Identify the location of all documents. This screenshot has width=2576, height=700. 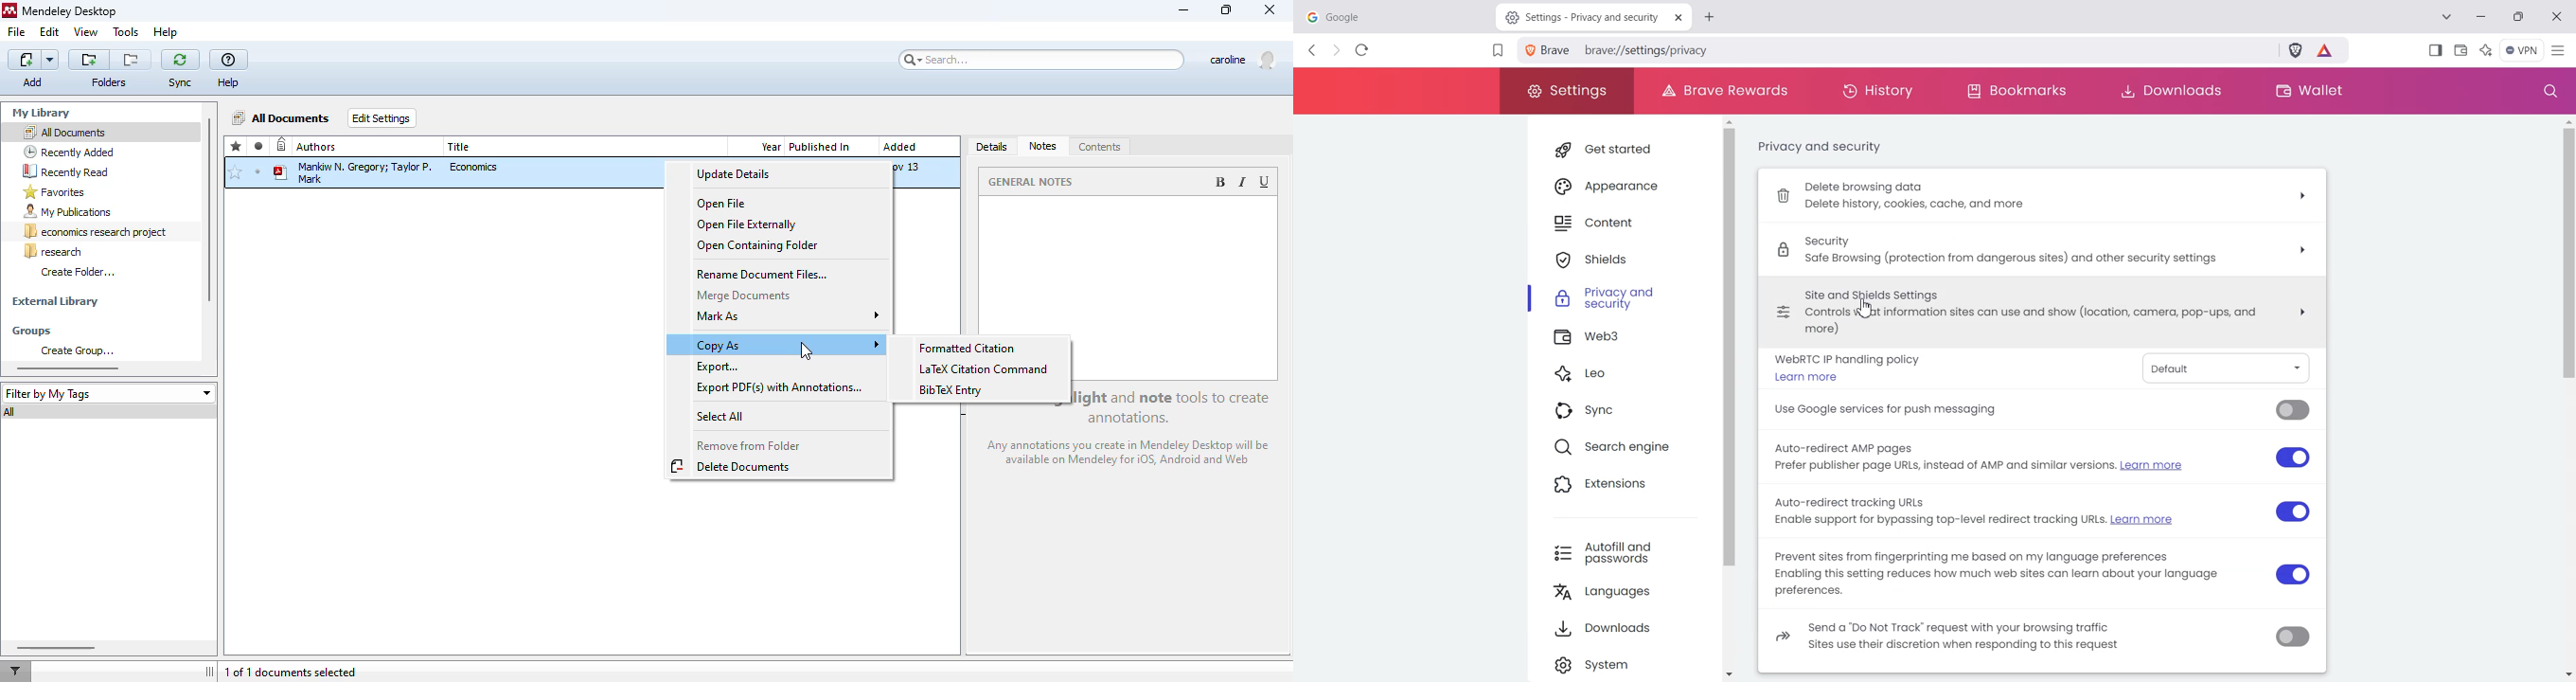
(63, 132).